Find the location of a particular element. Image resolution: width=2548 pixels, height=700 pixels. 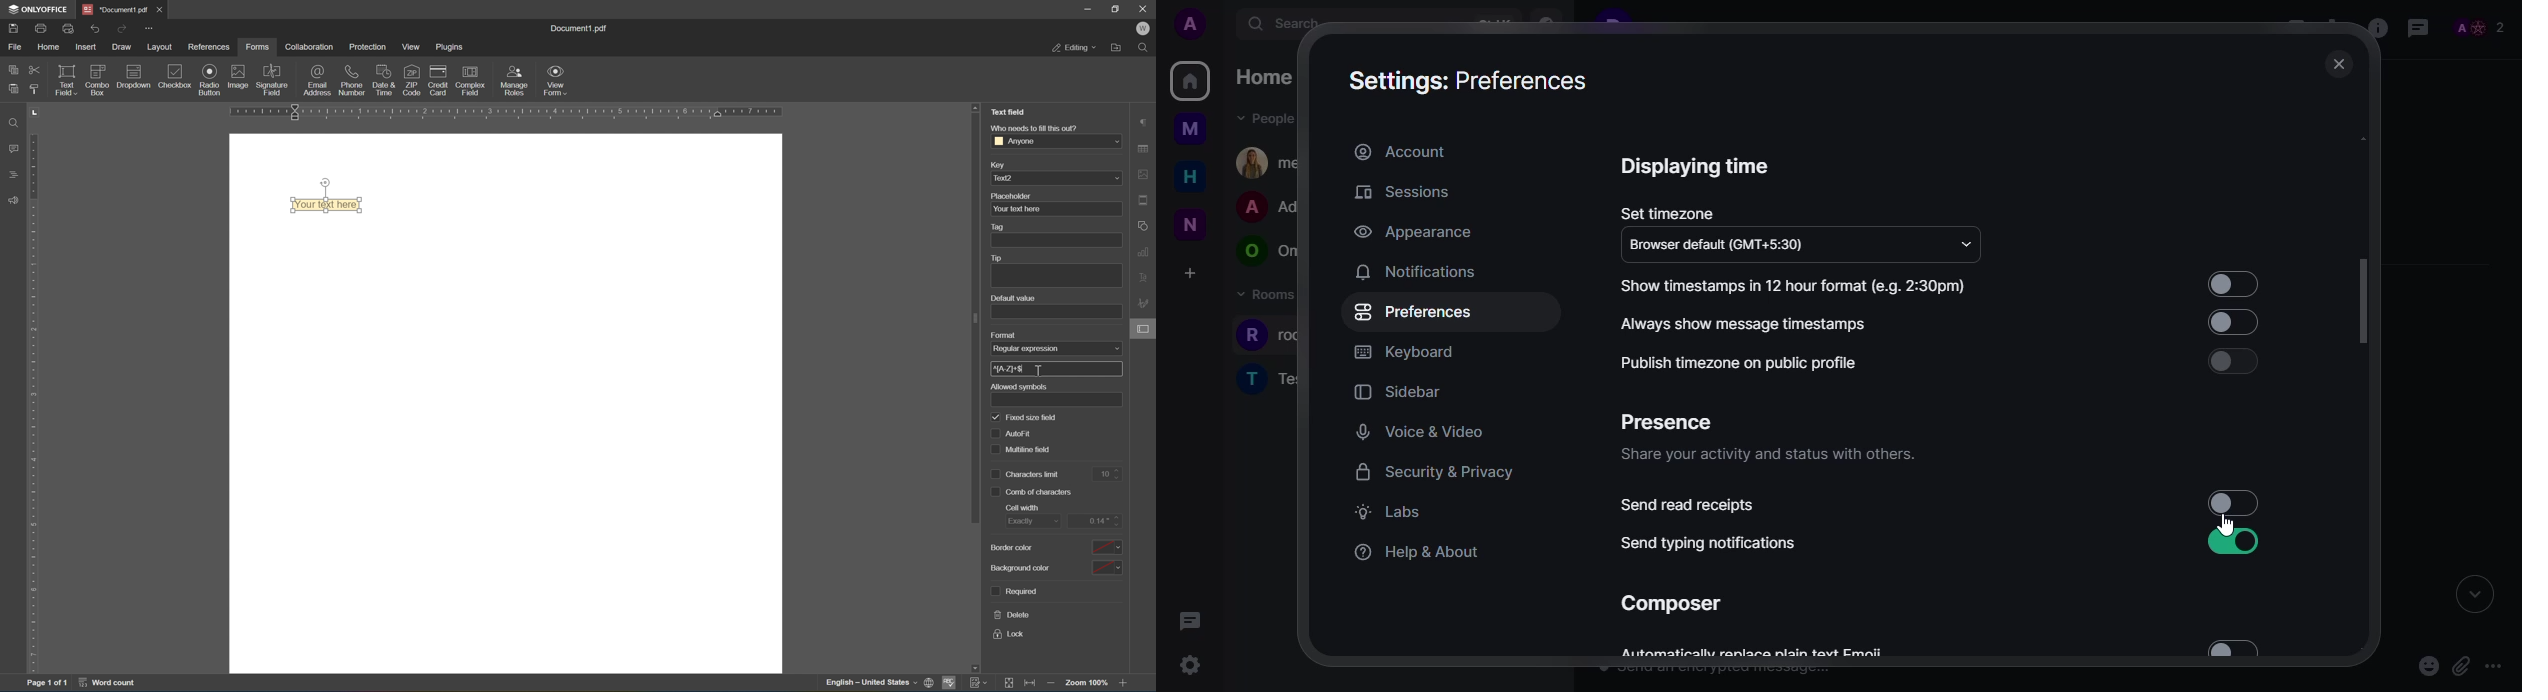

zoom in is located at coordinates (1123, 683).